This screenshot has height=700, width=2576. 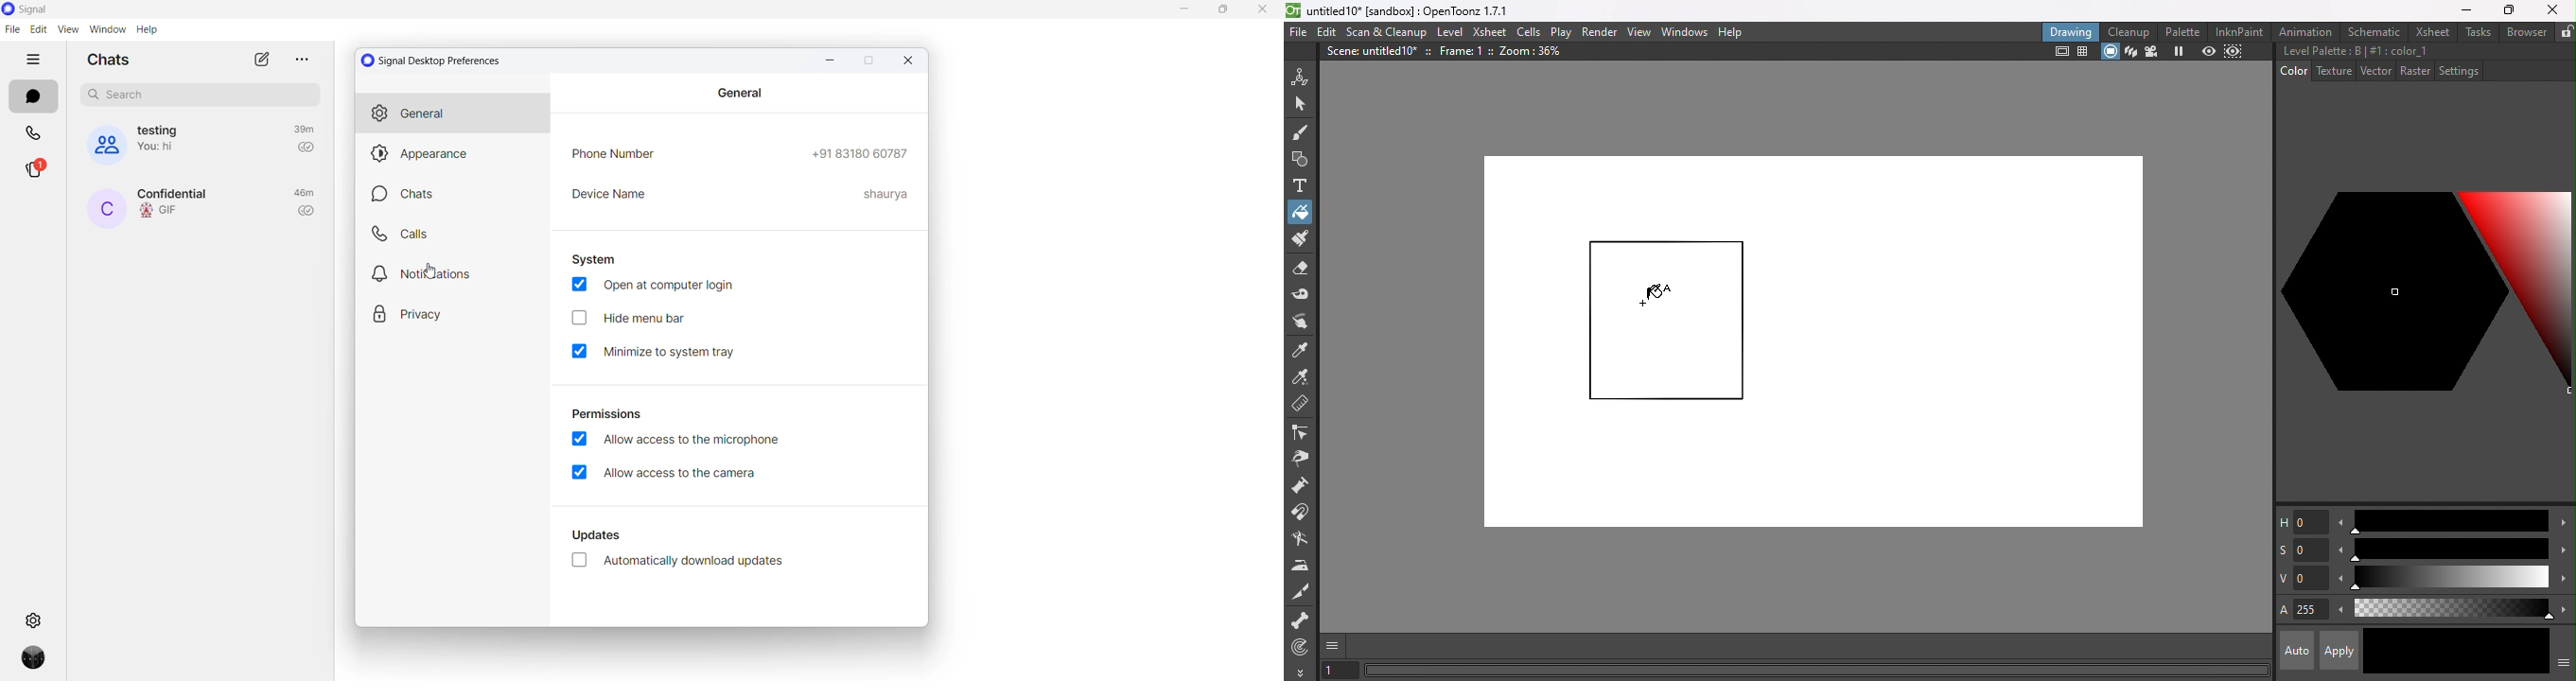 I want to click on phone number, so click(x=860, y=153).